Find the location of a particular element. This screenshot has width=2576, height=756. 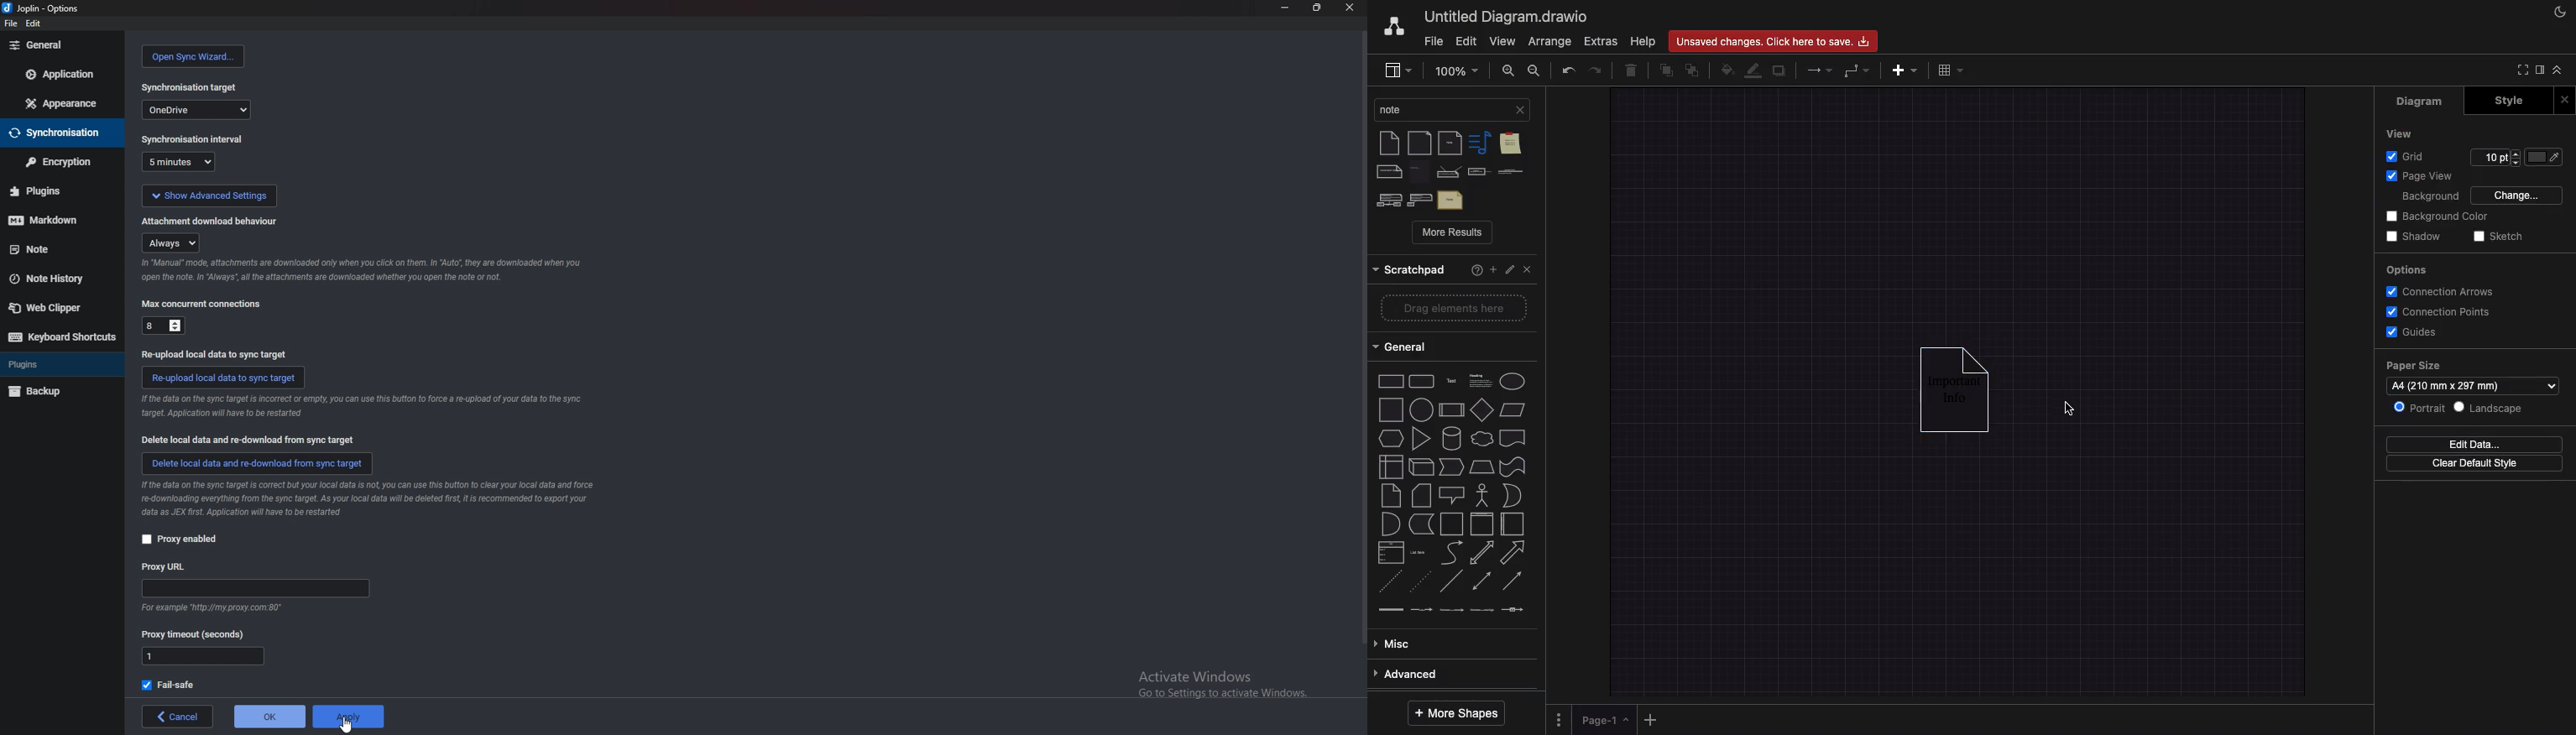

Edit is located at coordinates (1514, 271).